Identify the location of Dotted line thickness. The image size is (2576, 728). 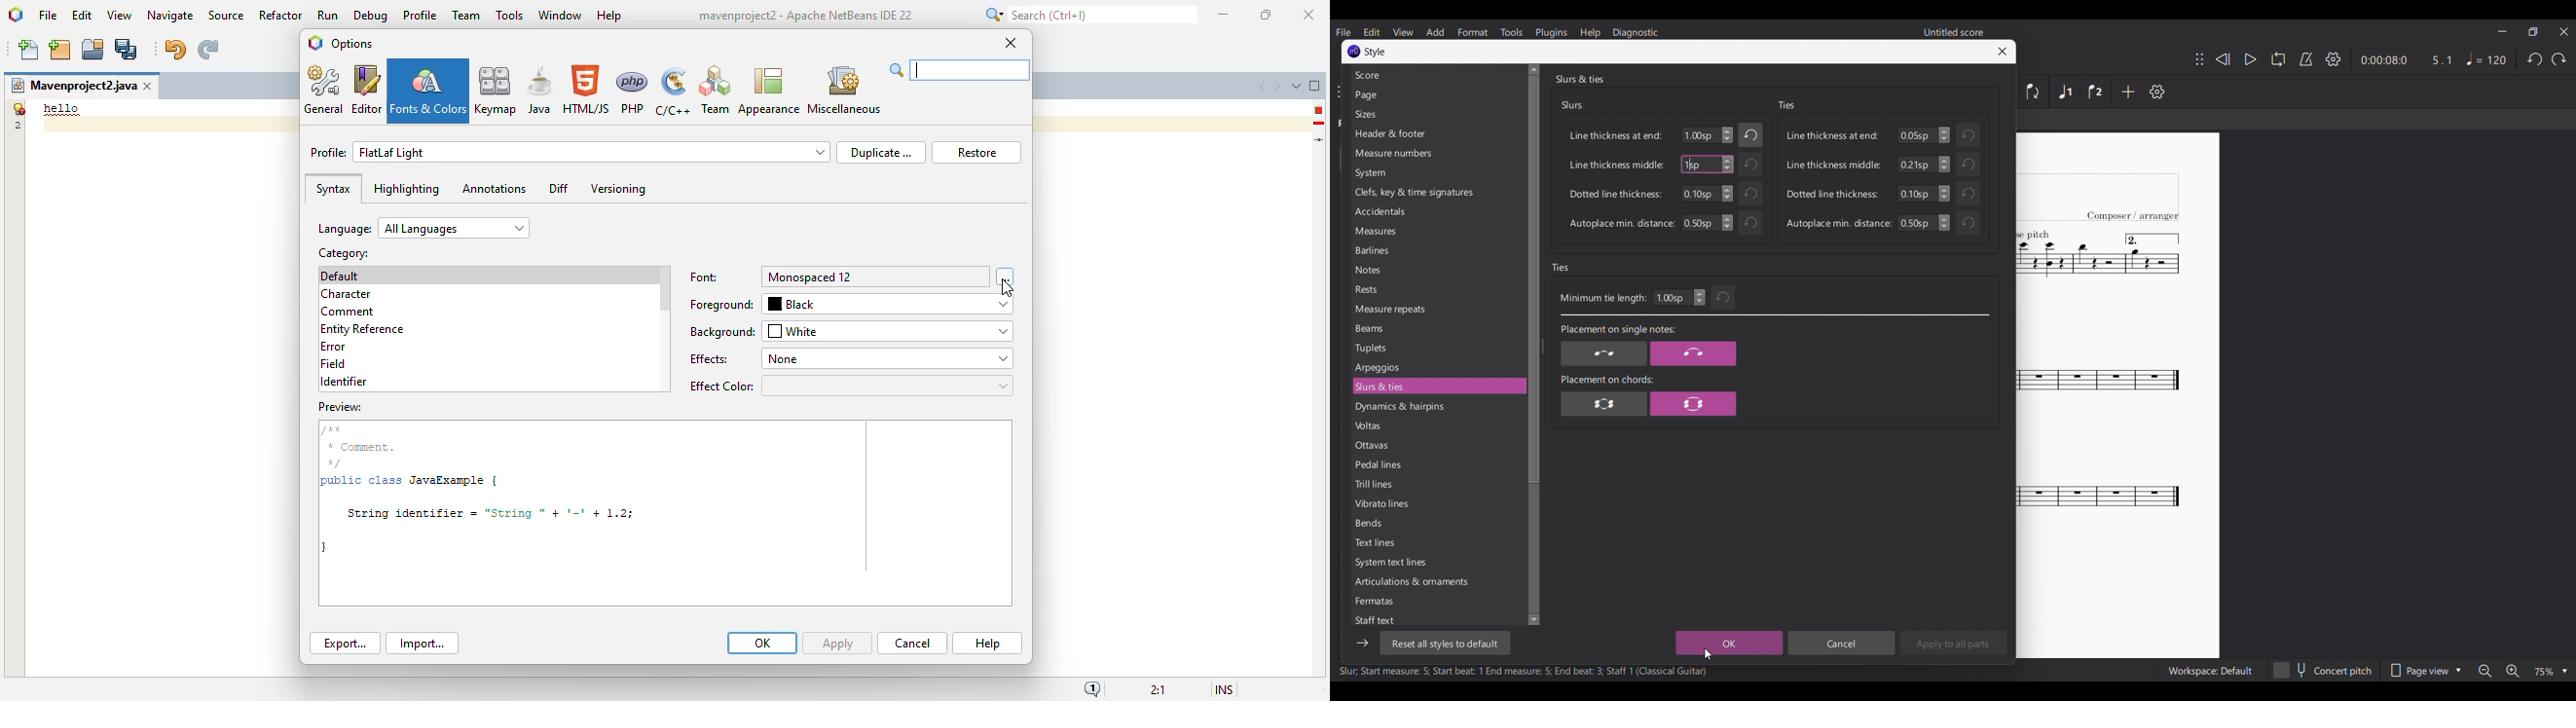
(1833, 193).